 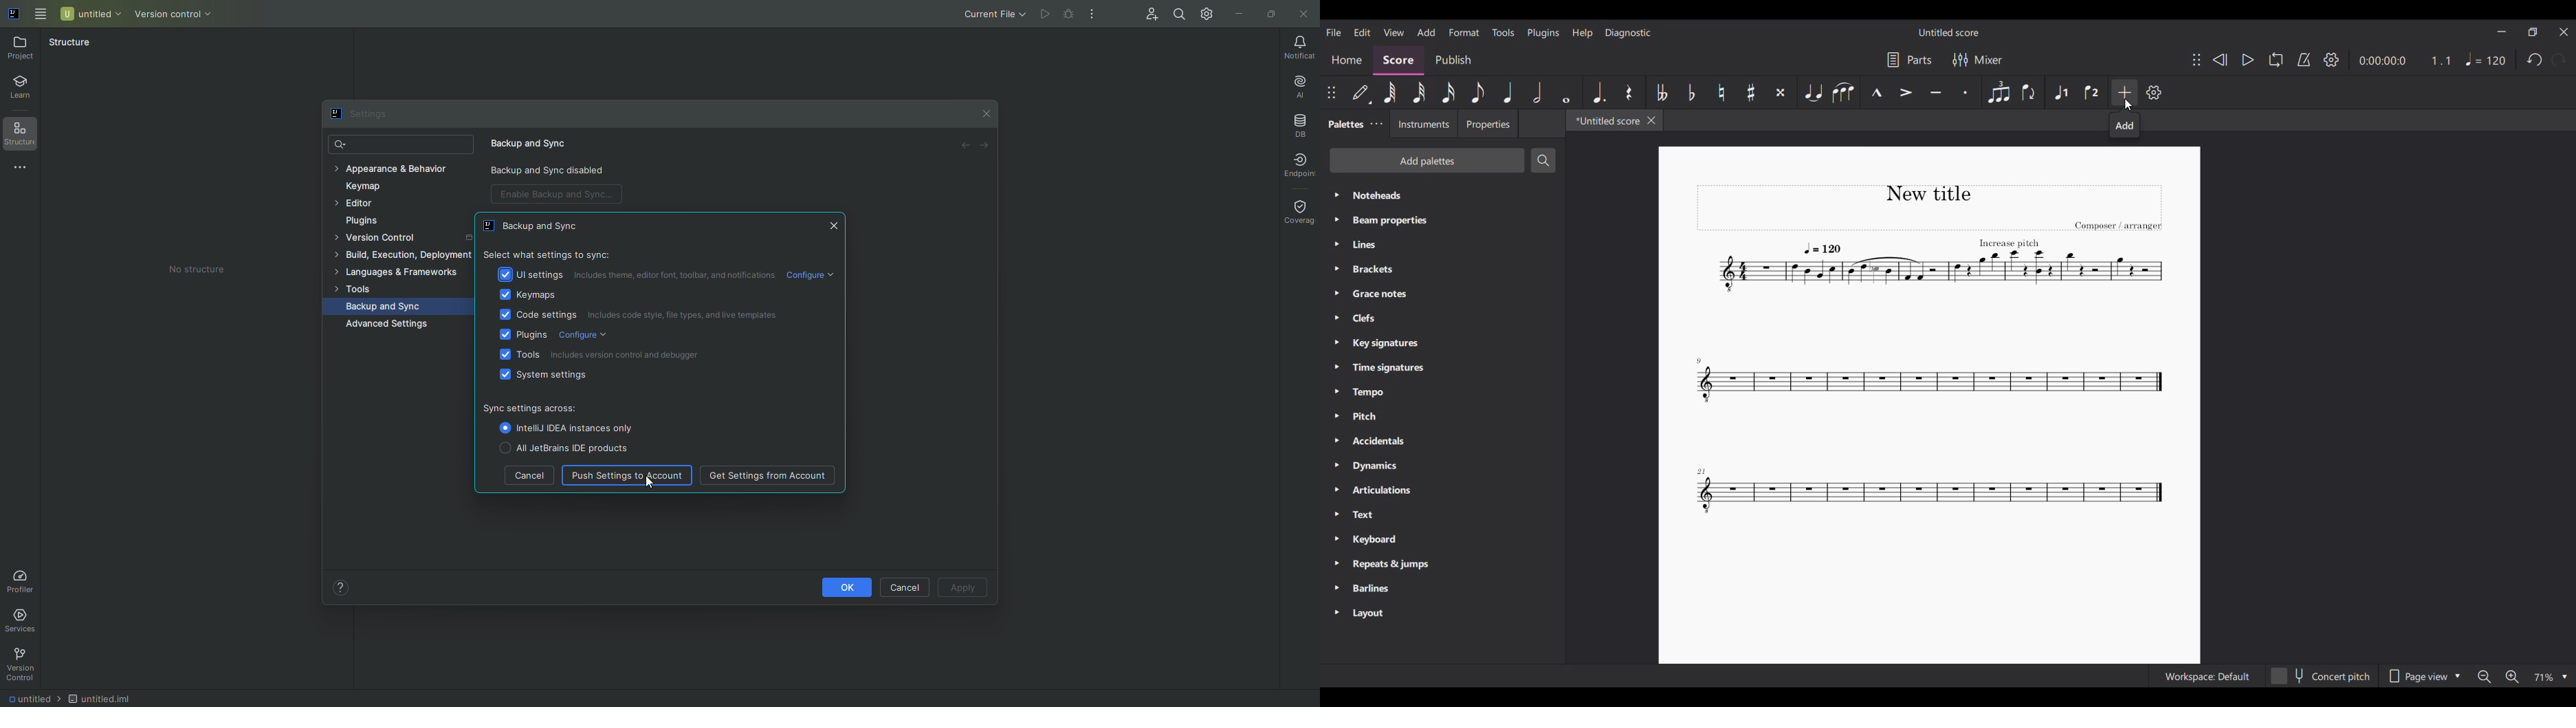 What do you see at coordinates (1537, 92) in the screenshot?
I see `Half note` at bounding box center [1537, 92].